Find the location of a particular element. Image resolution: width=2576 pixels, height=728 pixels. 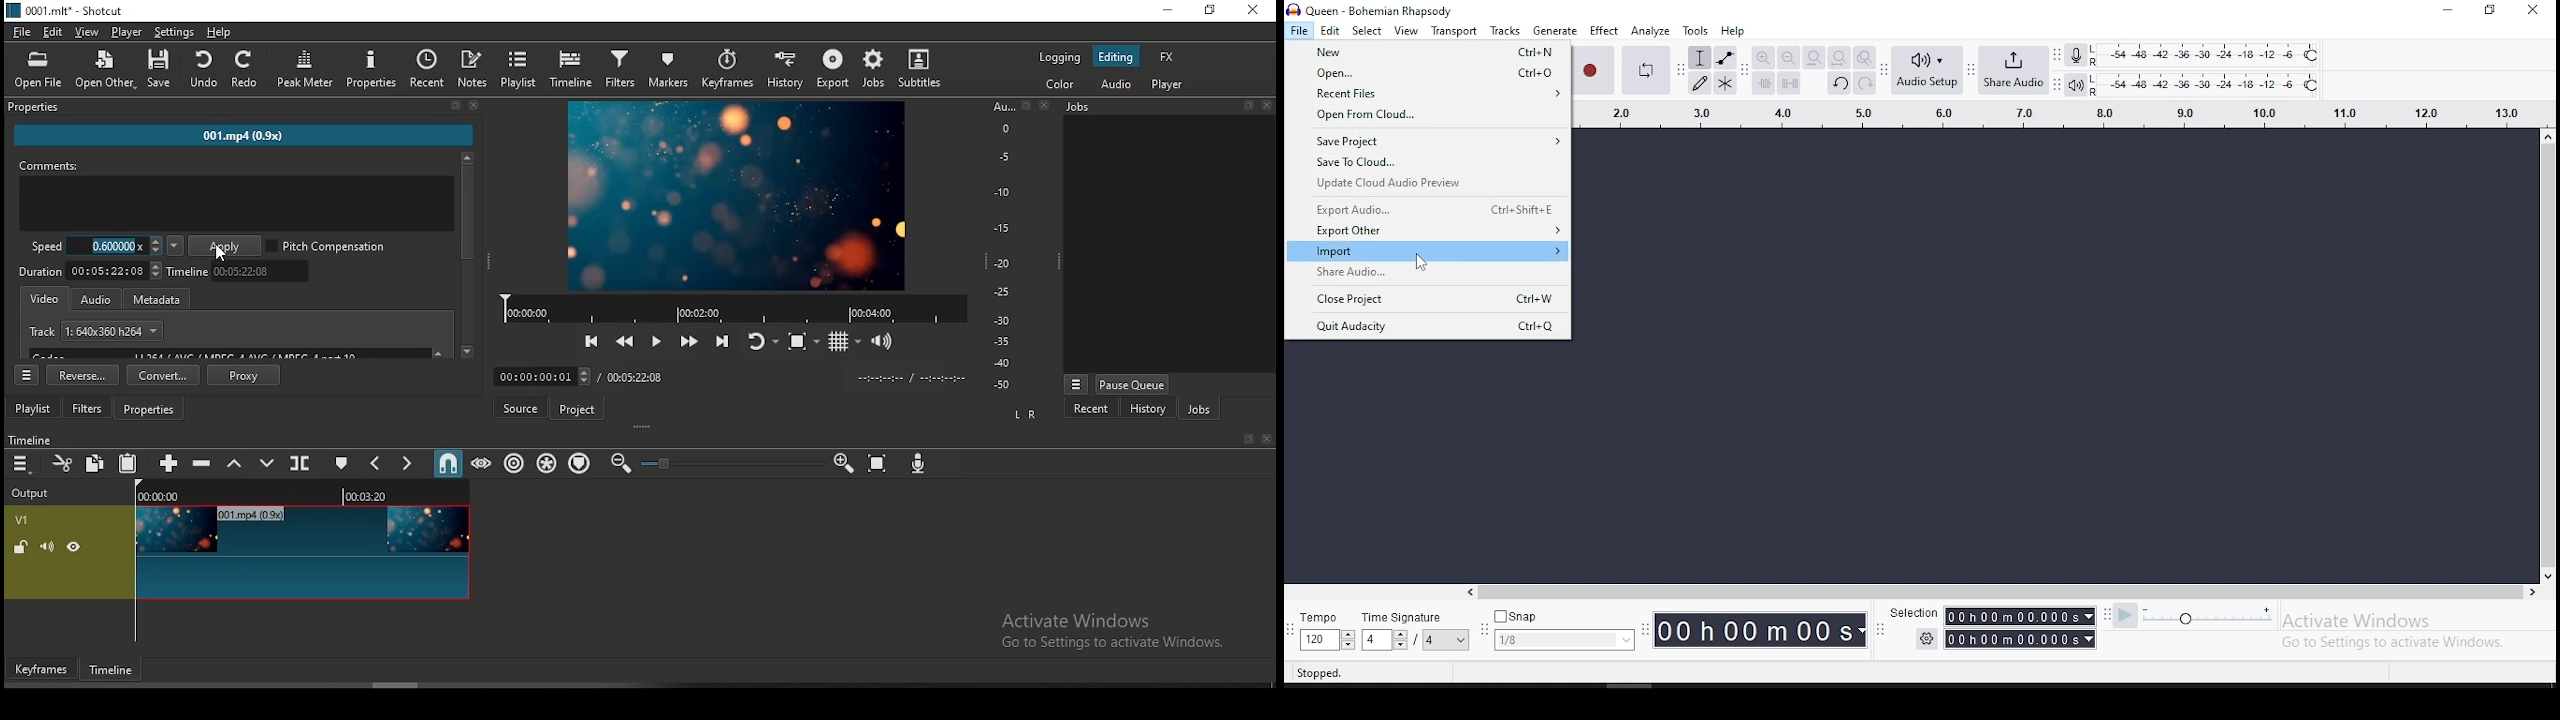

history is located at coordinates (1148, 409).